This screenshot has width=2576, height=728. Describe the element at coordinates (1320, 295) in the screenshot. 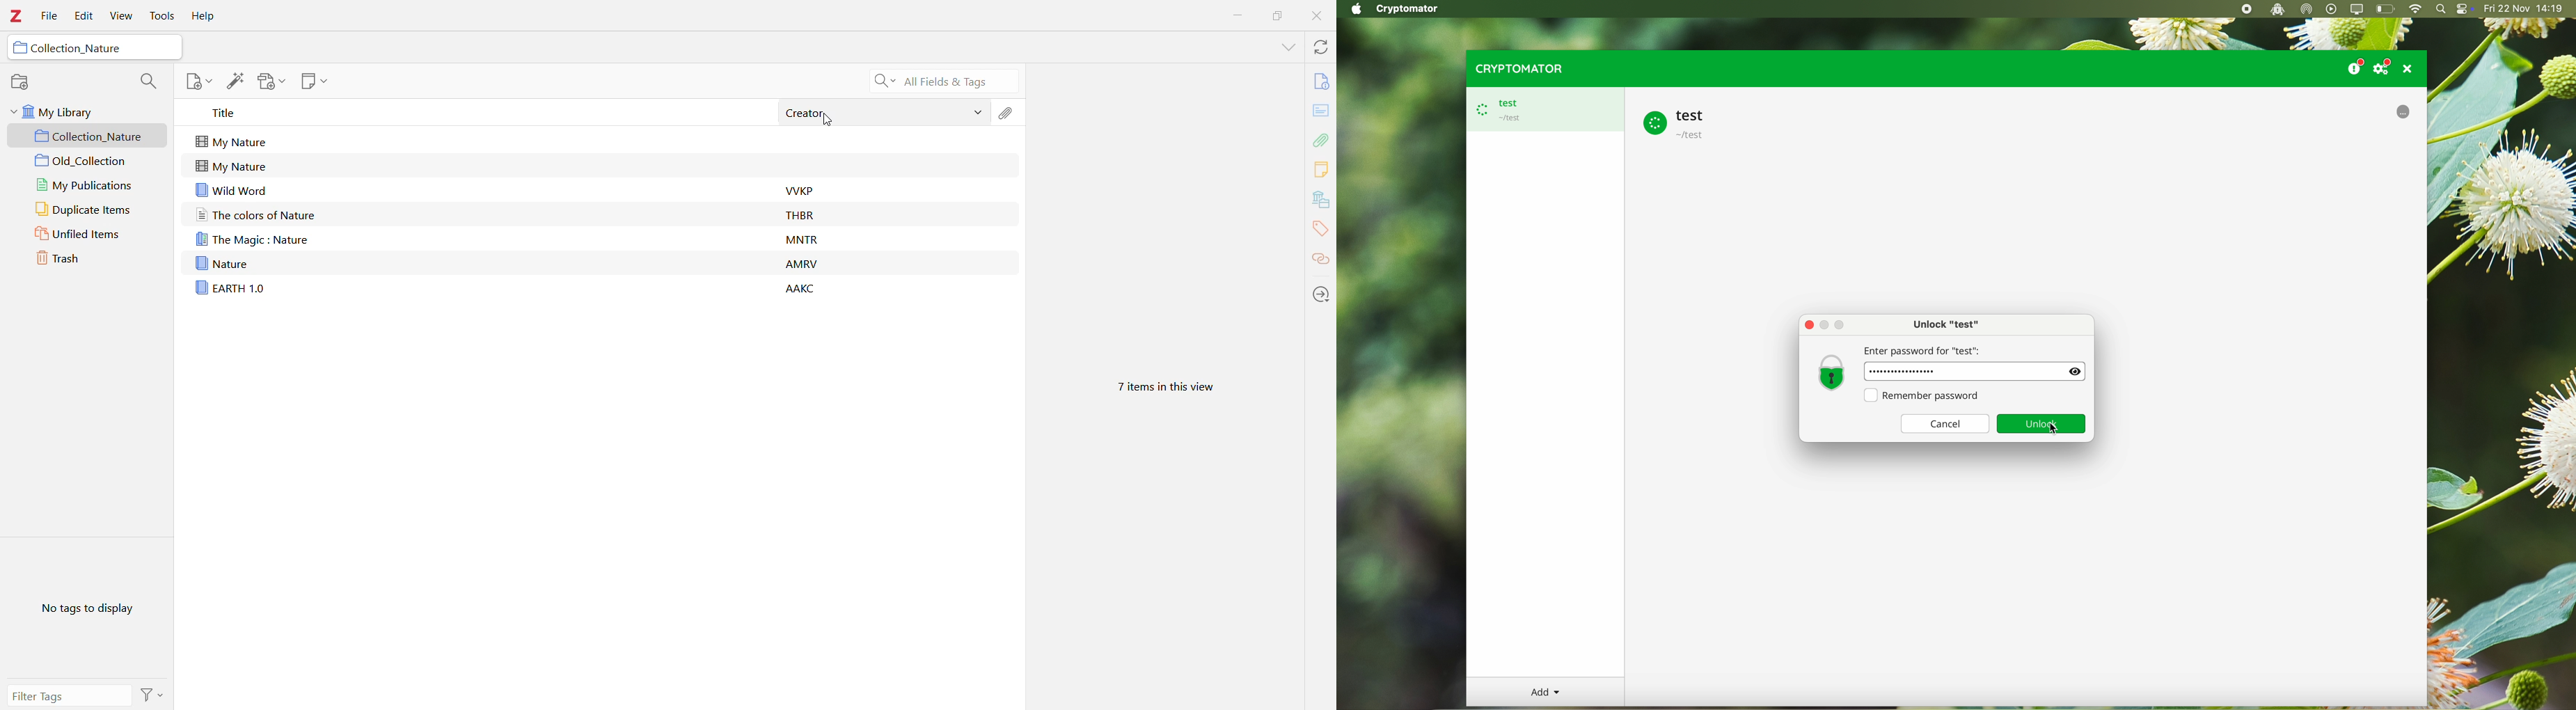

I see `Locate` at that location.